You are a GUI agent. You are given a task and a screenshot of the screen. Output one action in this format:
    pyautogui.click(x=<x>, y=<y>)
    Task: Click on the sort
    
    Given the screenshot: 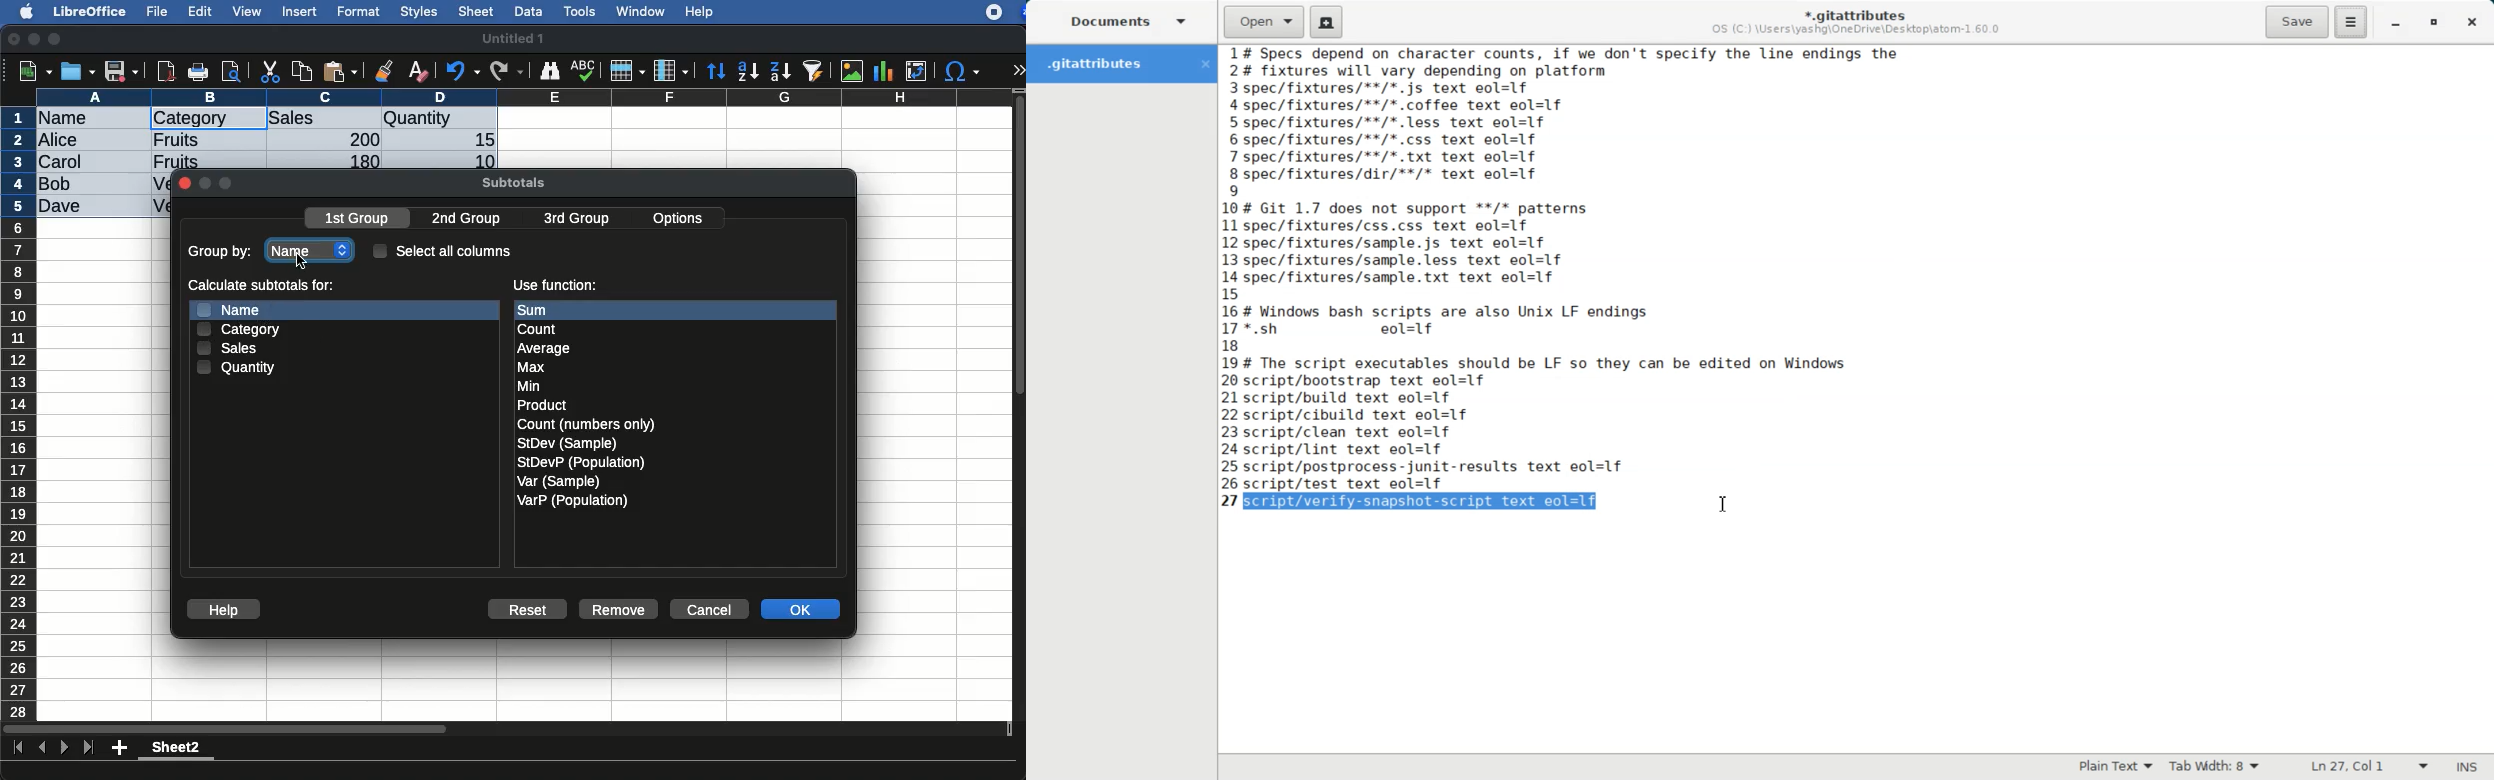 What is the action you would take?
    pyautogui.click(x=715, y=72)
    